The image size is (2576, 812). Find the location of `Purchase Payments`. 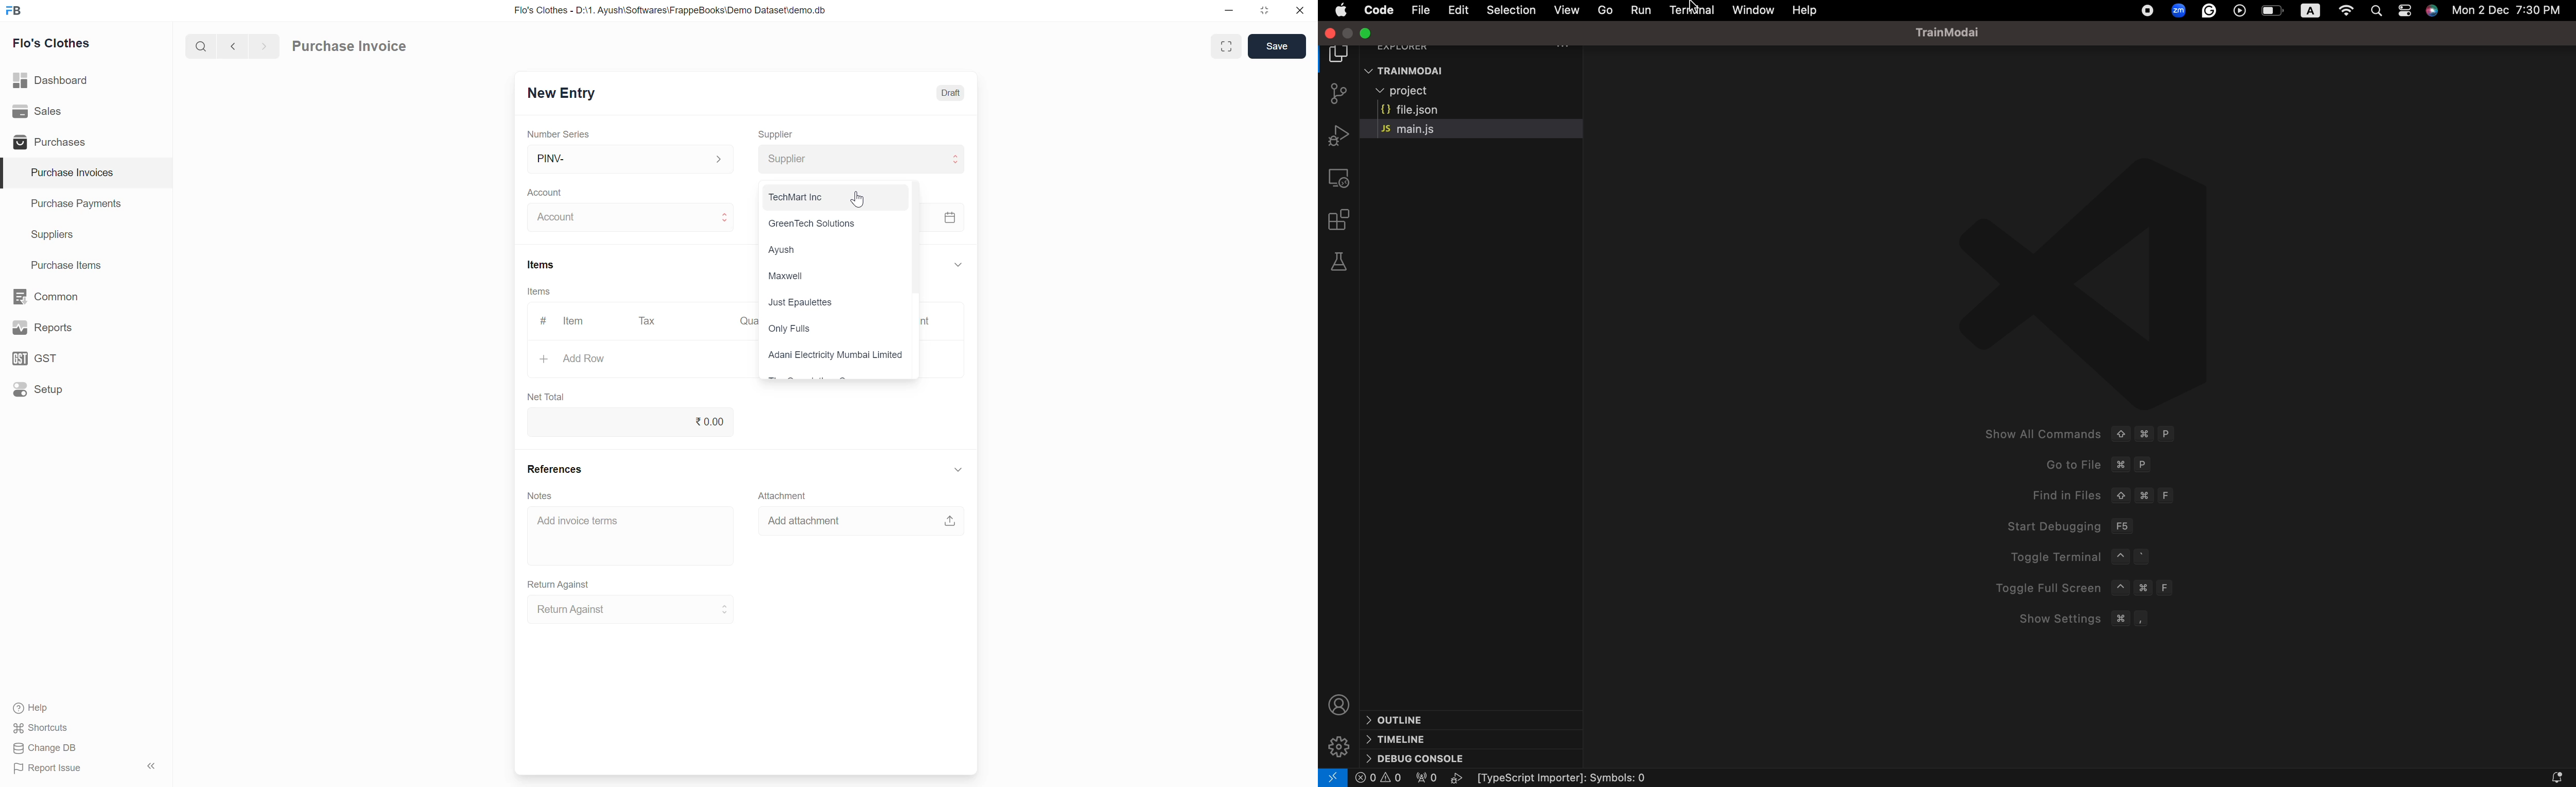

Purchase Payments is located at coordinates (86, 204).